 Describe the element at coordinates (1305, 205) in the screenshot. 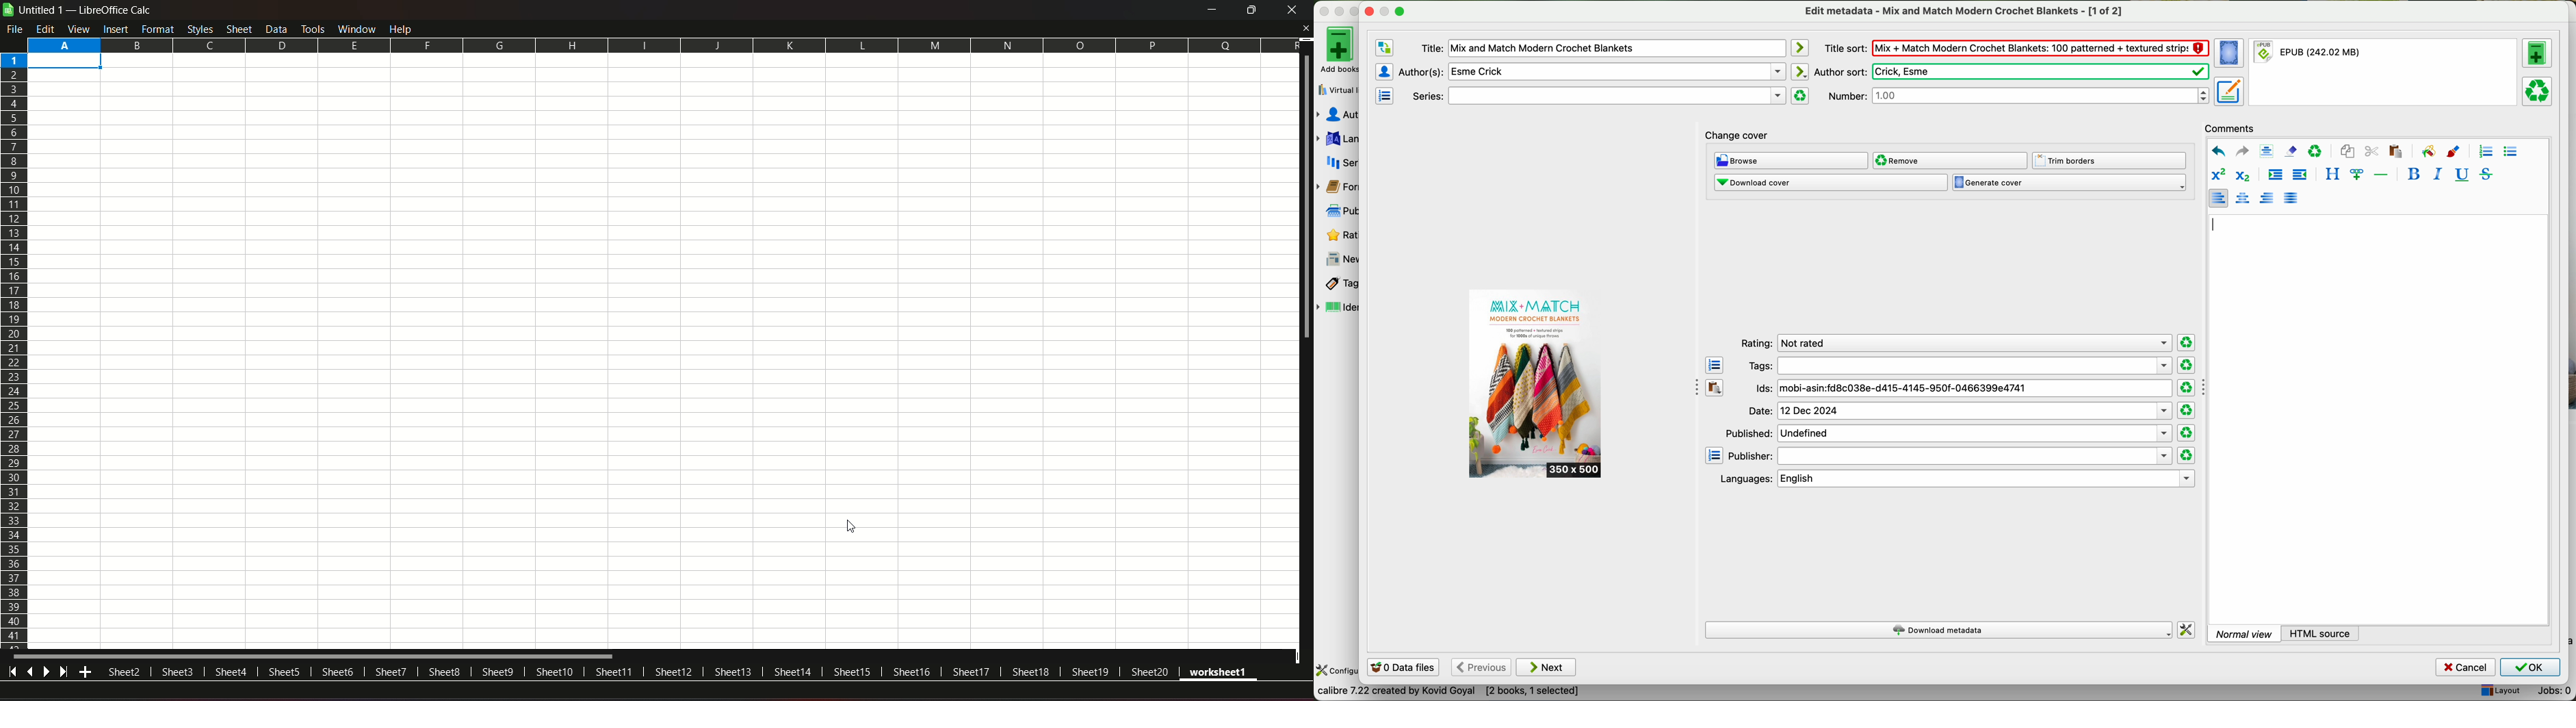

I see `vertical scroll` at that location.